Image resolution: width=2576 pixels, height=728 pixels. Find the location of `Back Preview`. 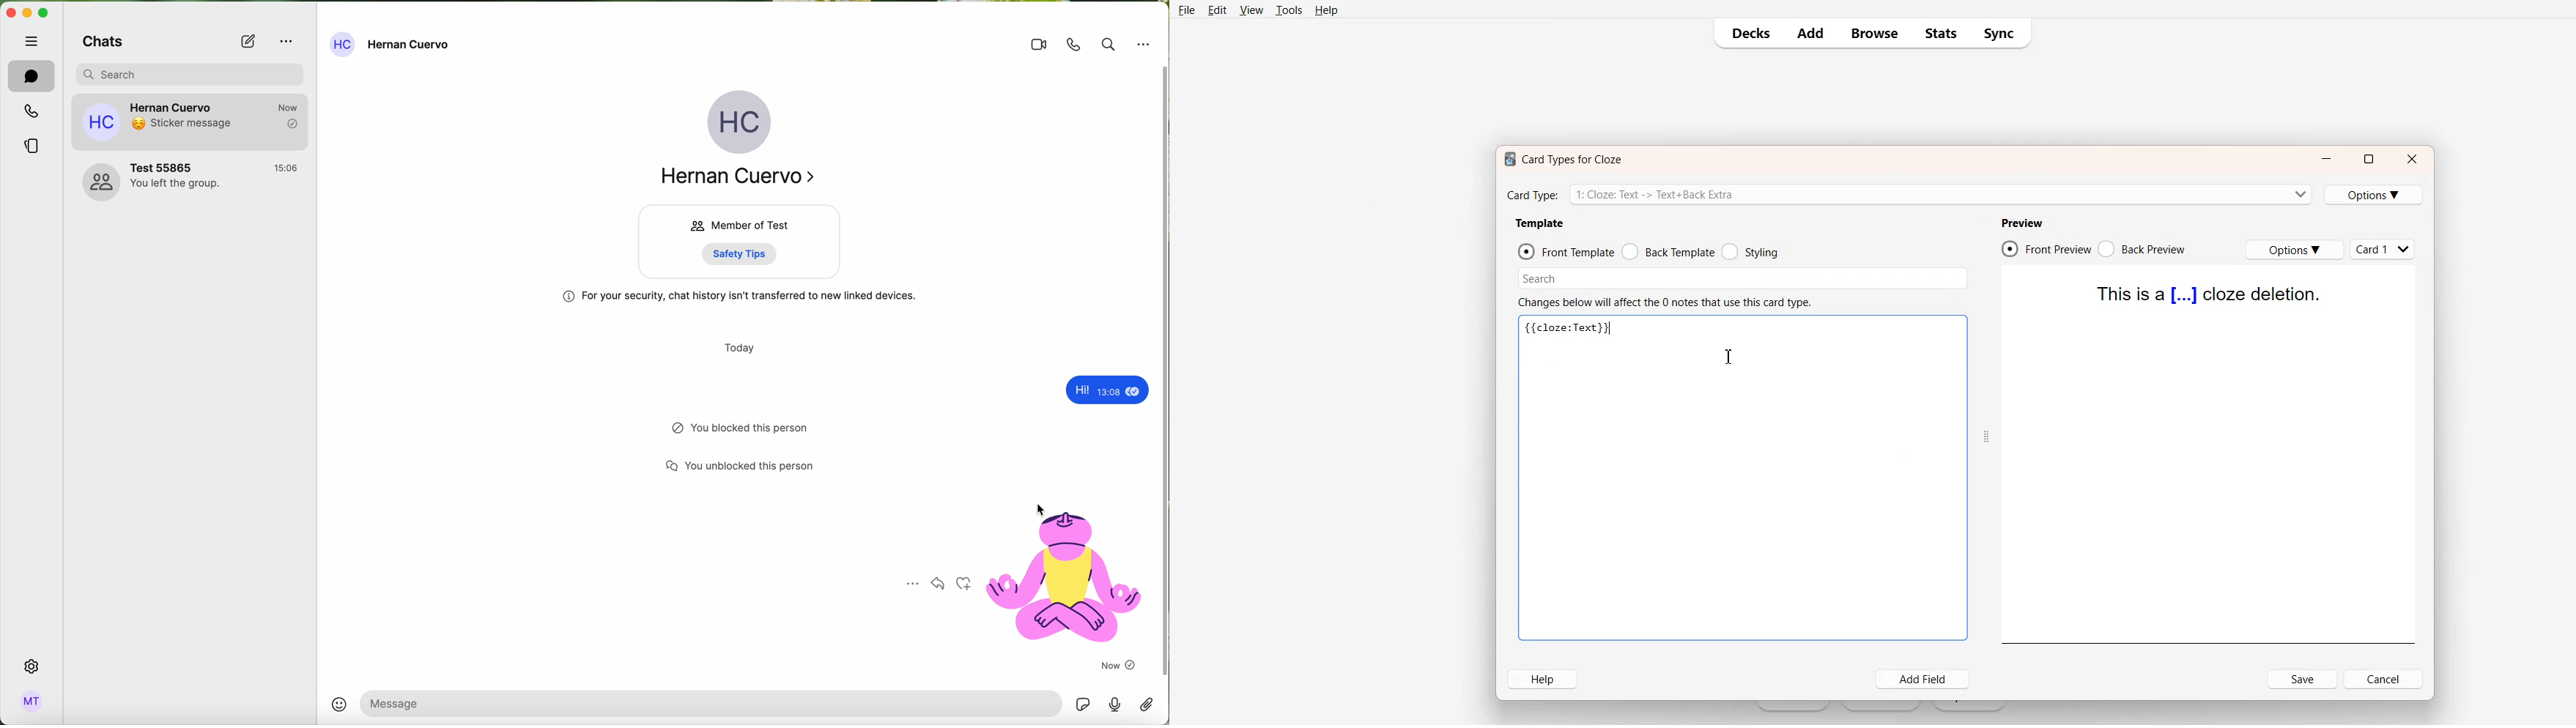

Back Preview is located at coordinates (2144, 249).